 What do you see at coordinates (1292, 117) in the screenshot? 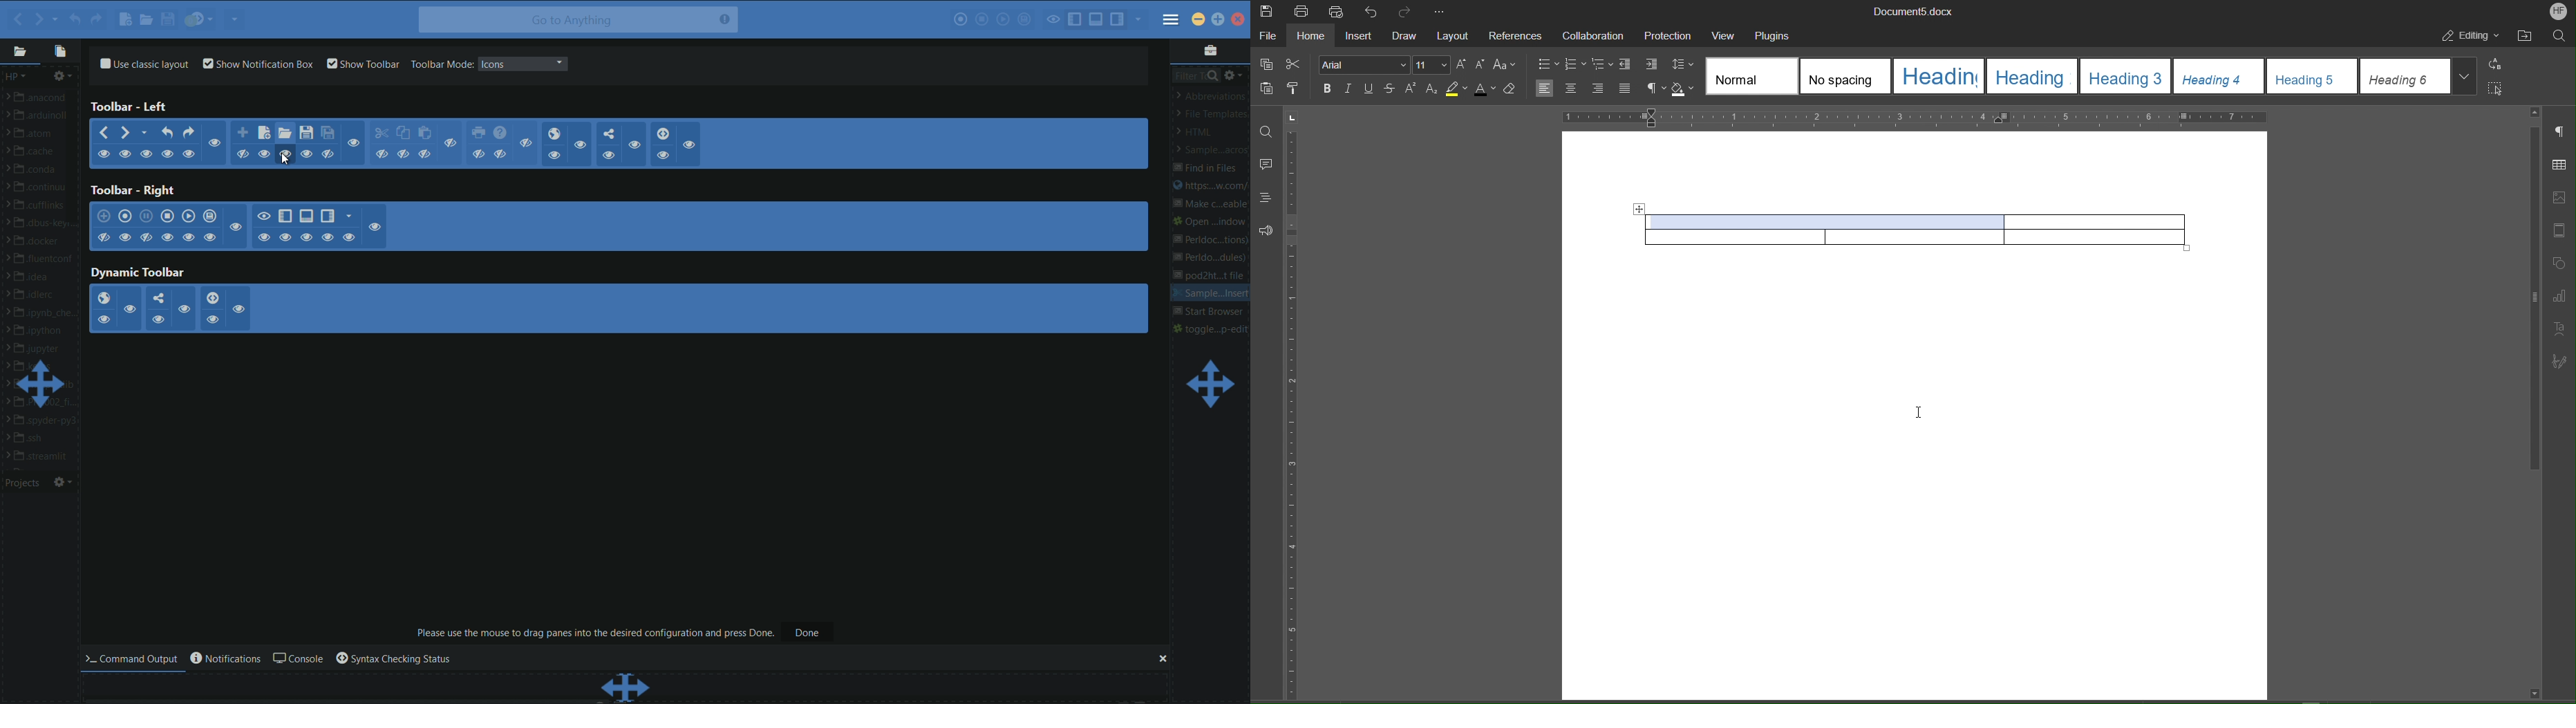
I see `page orientation` at bounding box center [1292, 117].